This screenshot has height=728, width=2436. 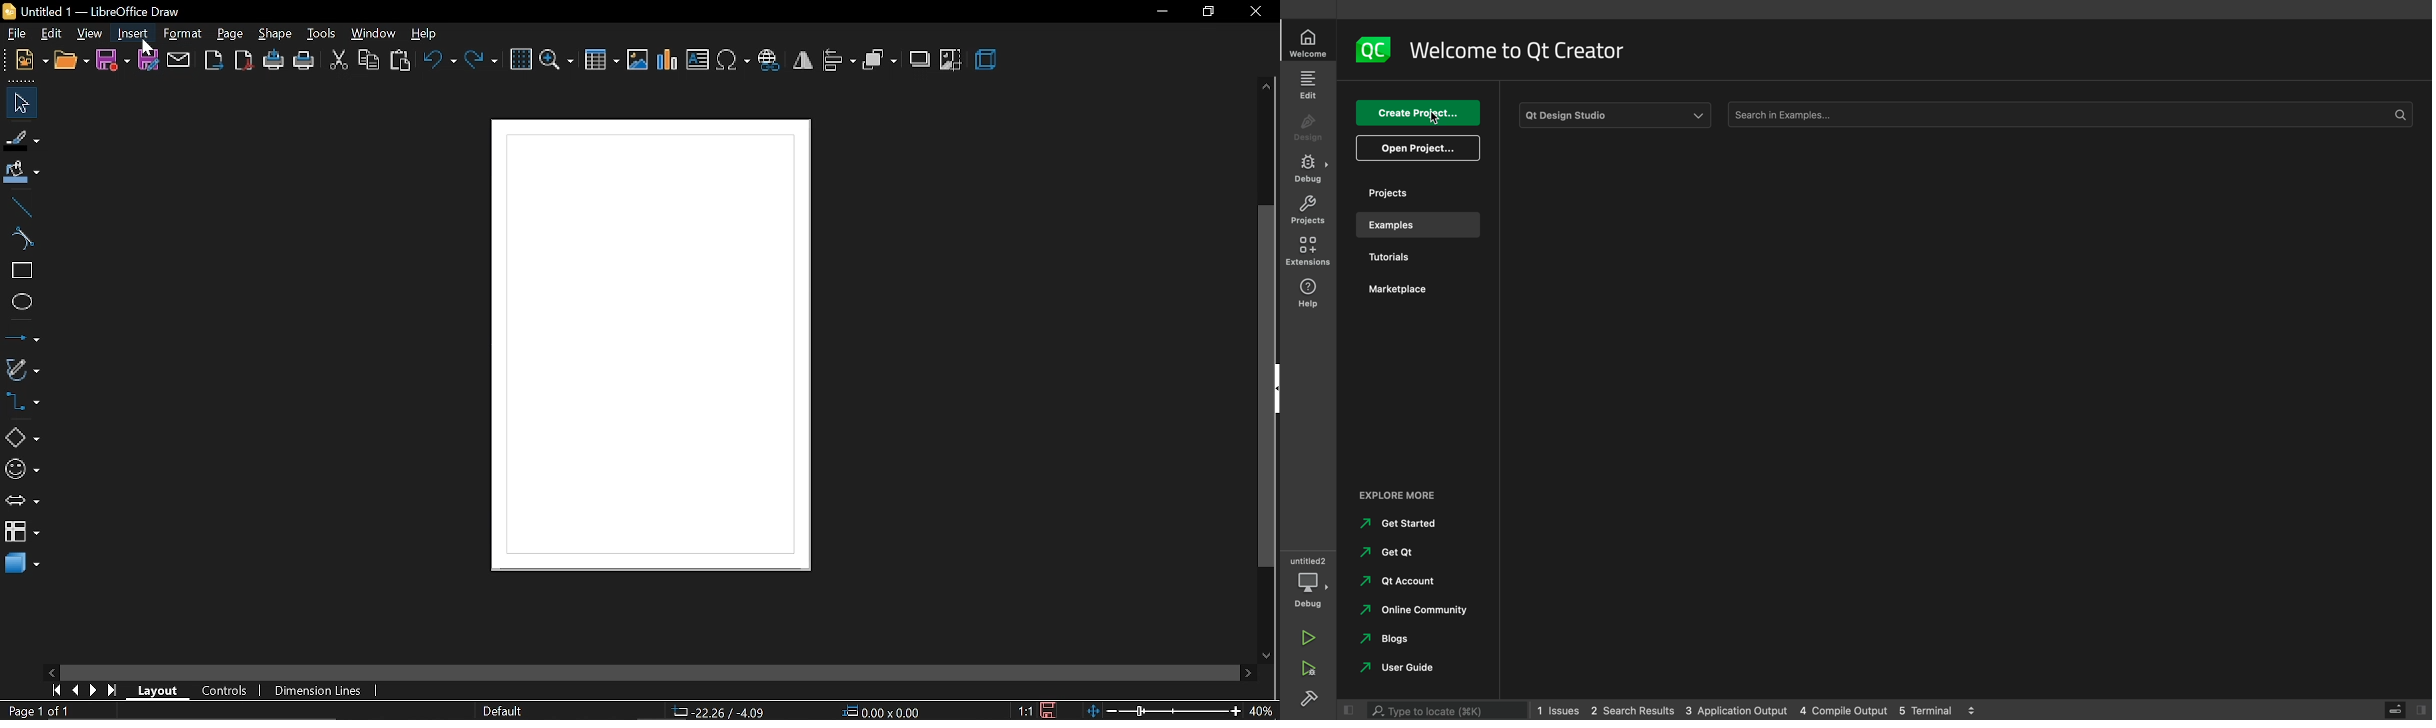 I want to click on , so click(x=1386, y=552).